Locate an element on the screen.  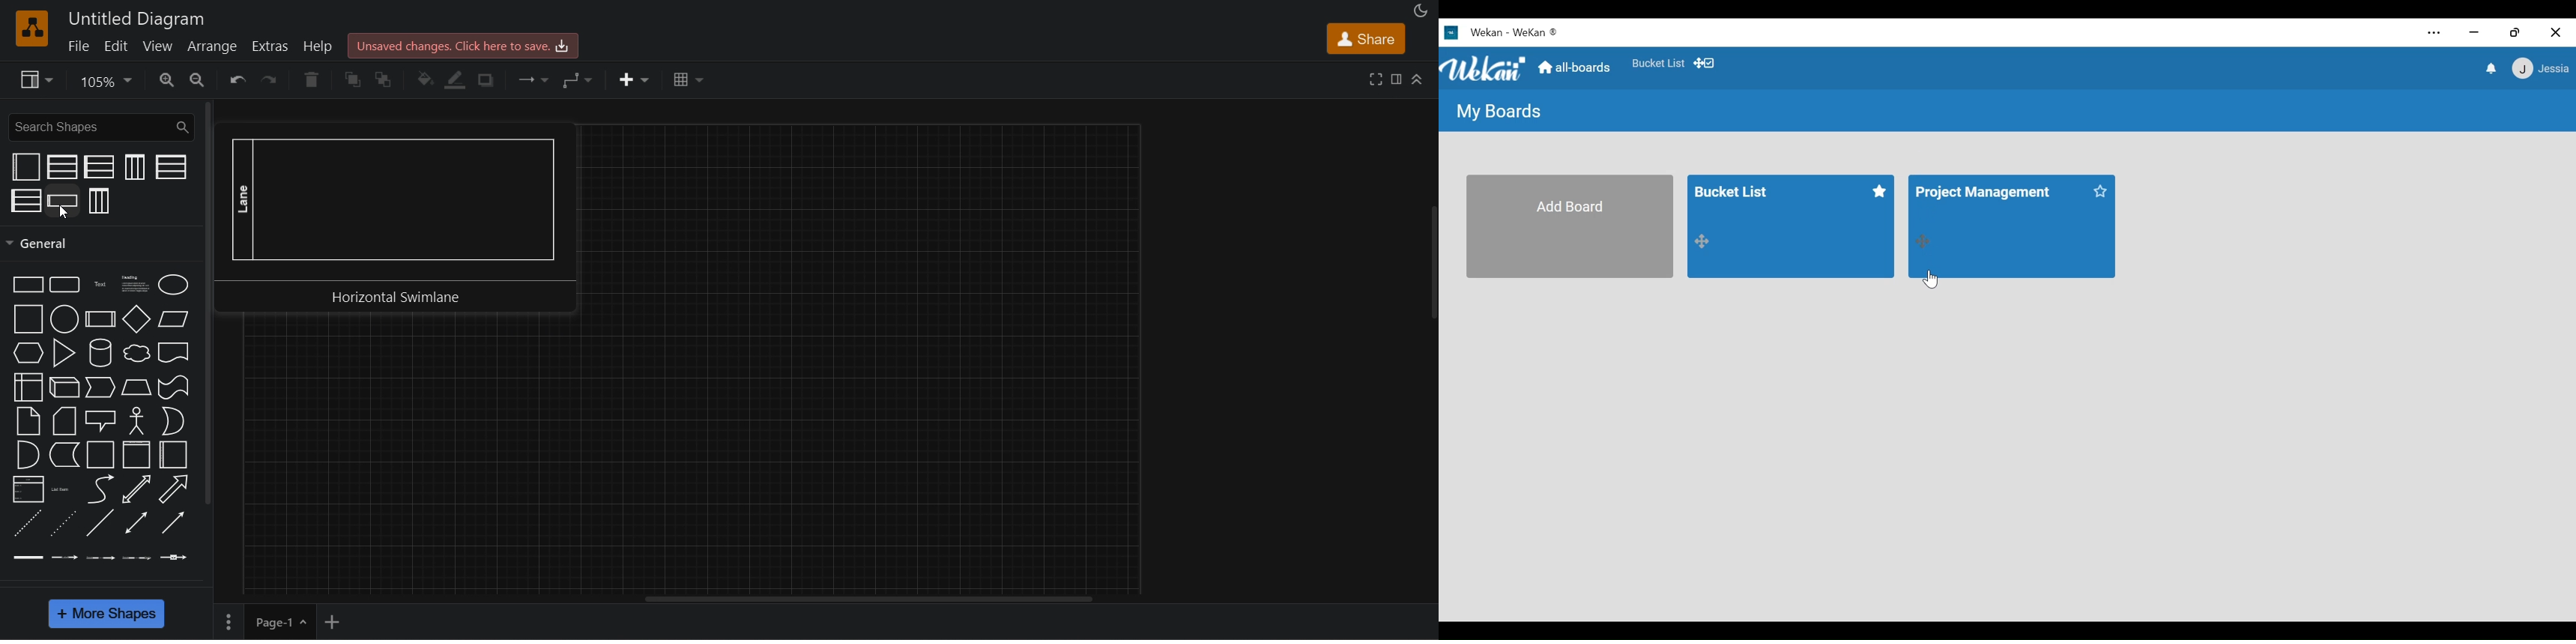
bidirectional arrow is located at coordinates (135, 489).